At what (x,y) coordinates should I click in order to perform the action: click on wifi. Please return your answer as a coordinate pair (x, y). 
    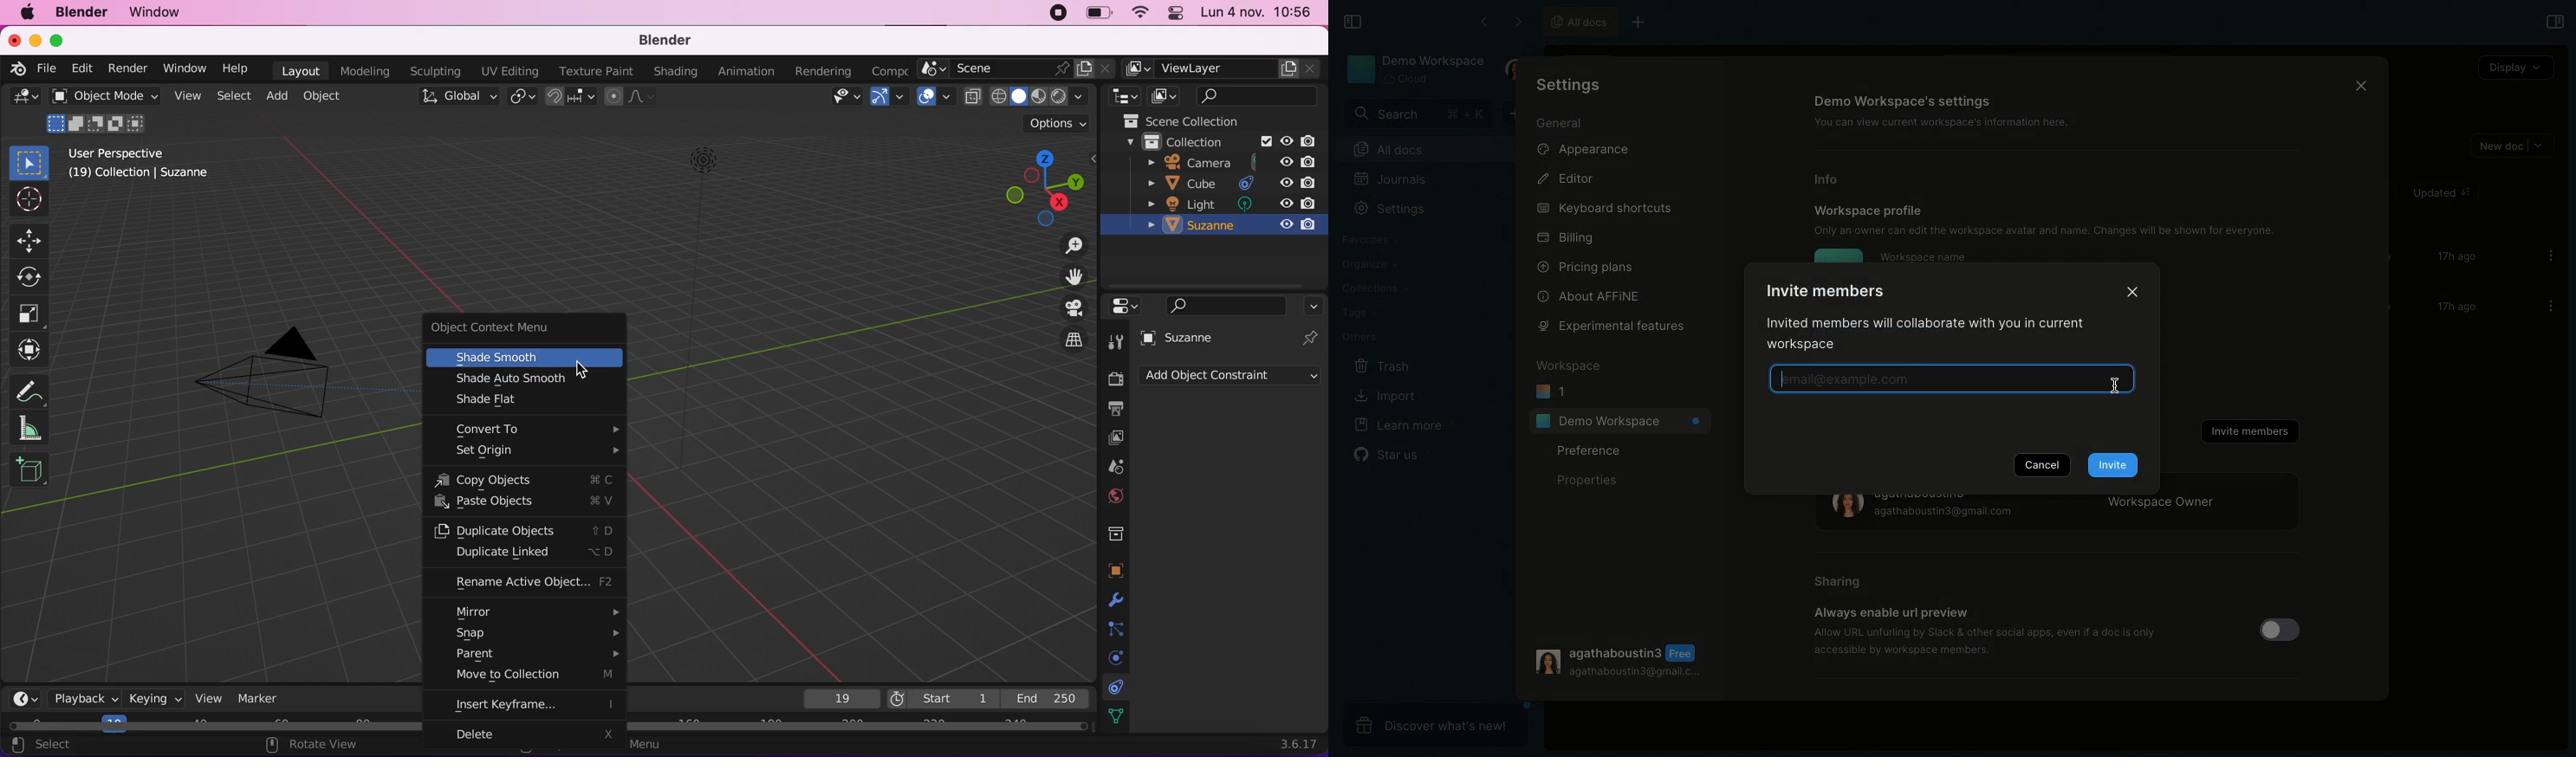
    Looking at the image, I should click on (1141, 13).